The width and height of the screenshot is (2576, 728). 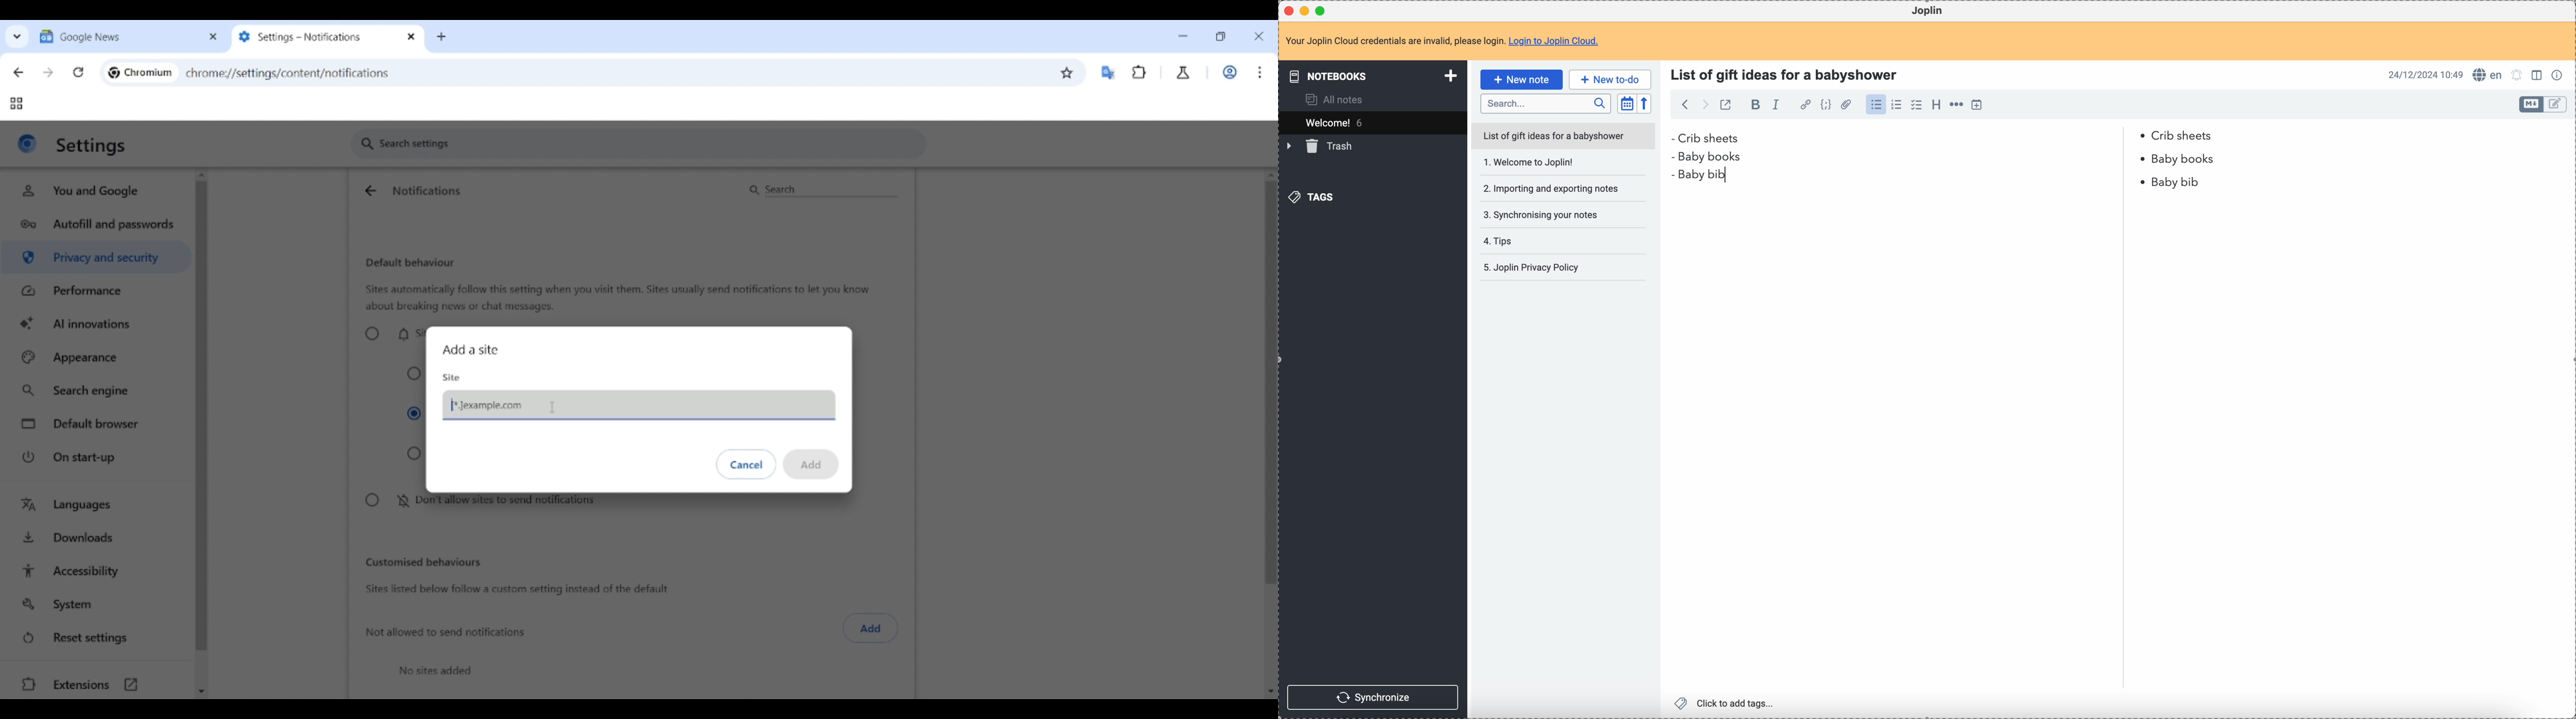 I want to click on hyperlink, so click(x=1806, y=105).